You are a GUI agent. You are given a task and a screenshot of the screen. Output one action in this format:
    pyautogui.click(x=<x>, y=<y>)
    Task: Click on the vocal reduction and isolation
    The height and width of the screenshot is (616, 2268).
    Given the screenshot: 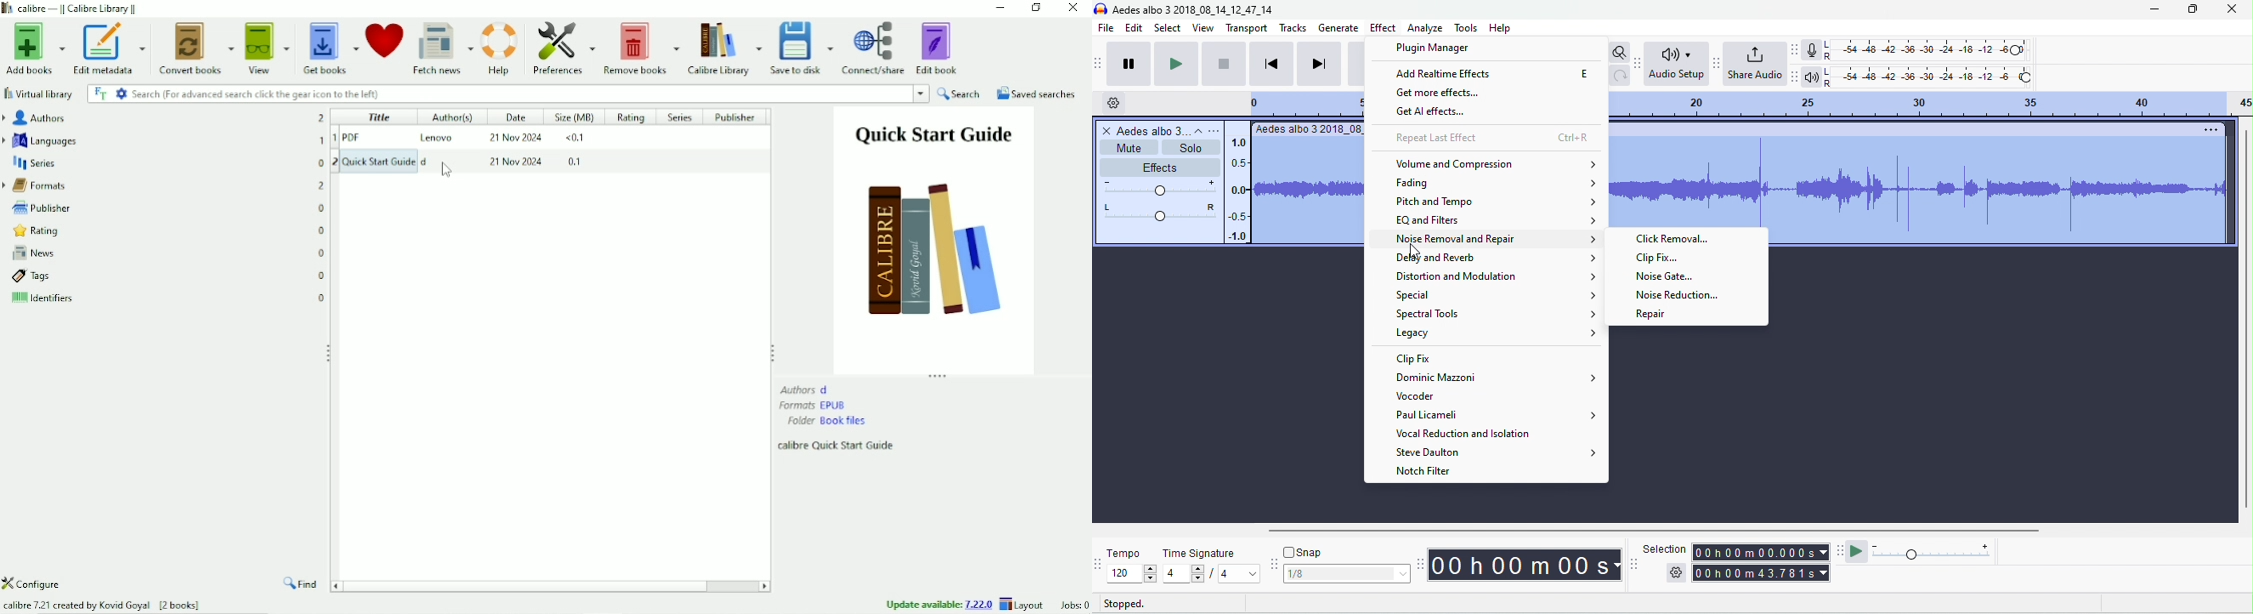 What is the action you would take?
    pyautogui.click(x=1467, y=435)
    